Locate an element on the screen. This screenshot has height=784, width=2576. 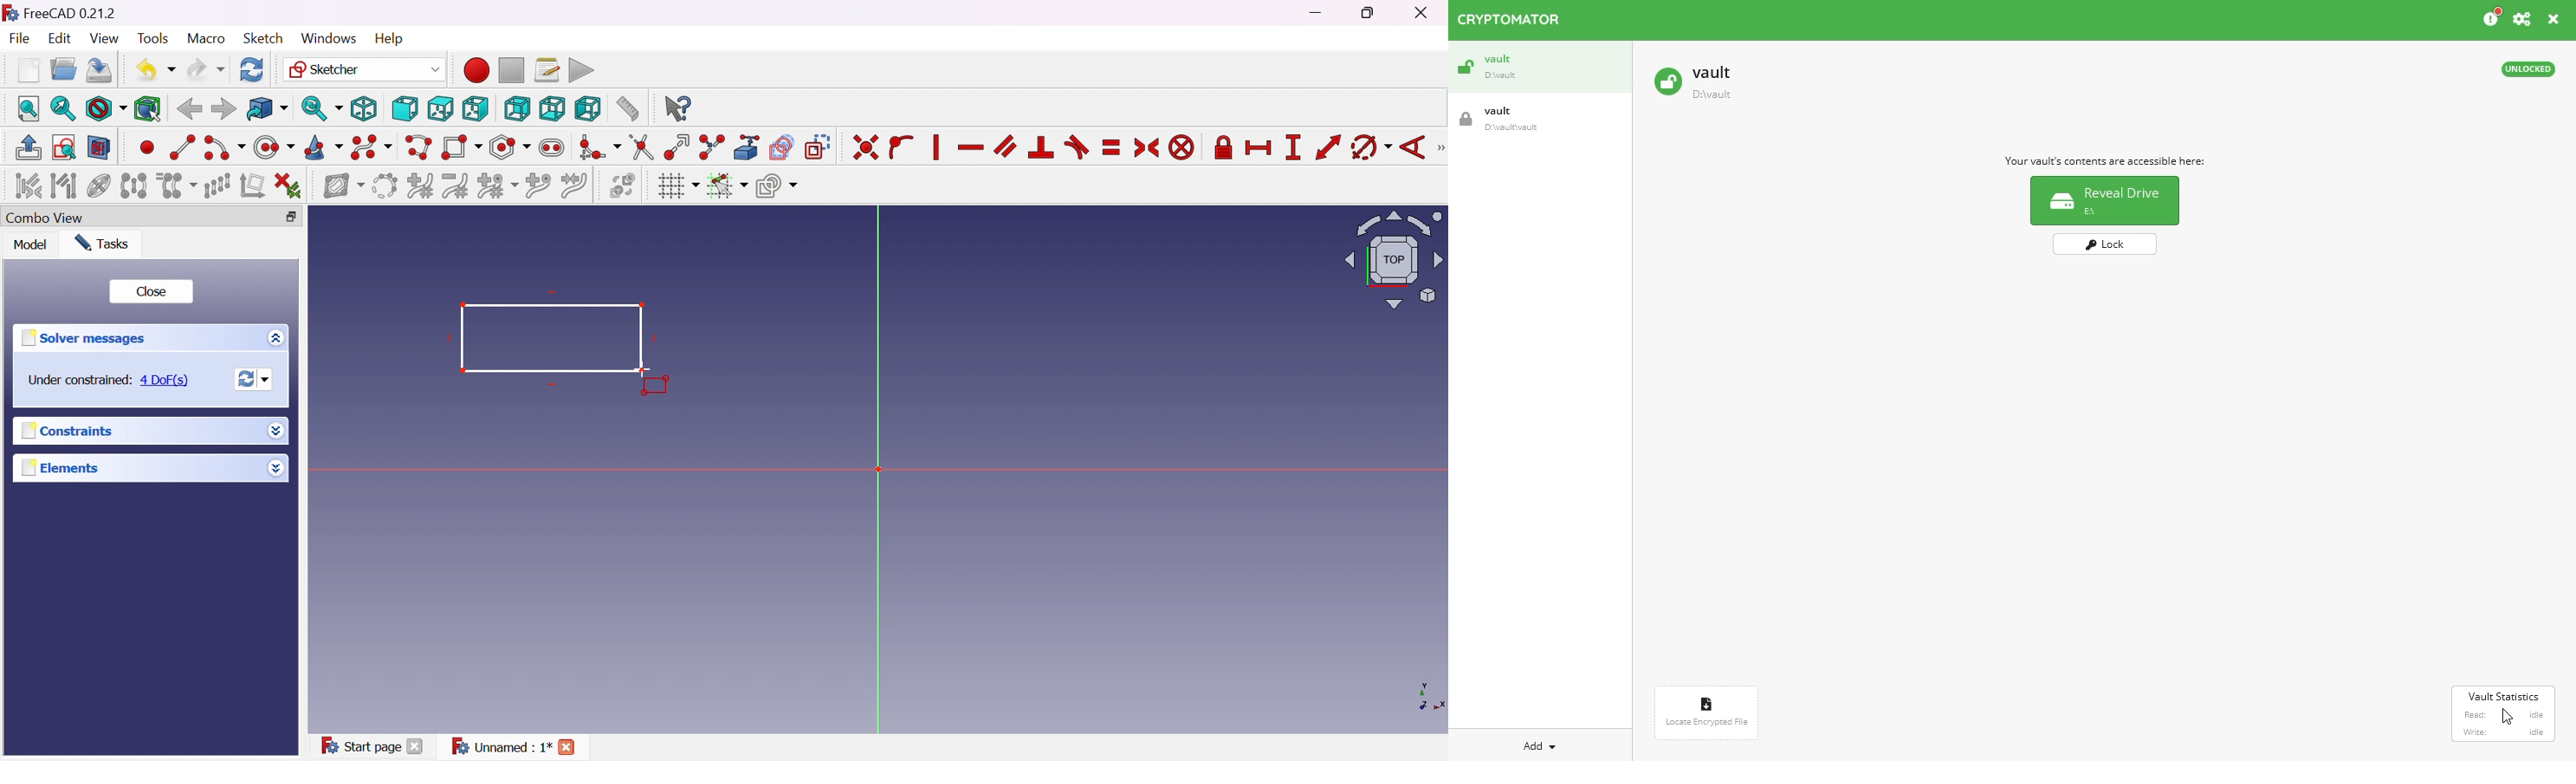
Create slot is located at coordinates (554, 148).